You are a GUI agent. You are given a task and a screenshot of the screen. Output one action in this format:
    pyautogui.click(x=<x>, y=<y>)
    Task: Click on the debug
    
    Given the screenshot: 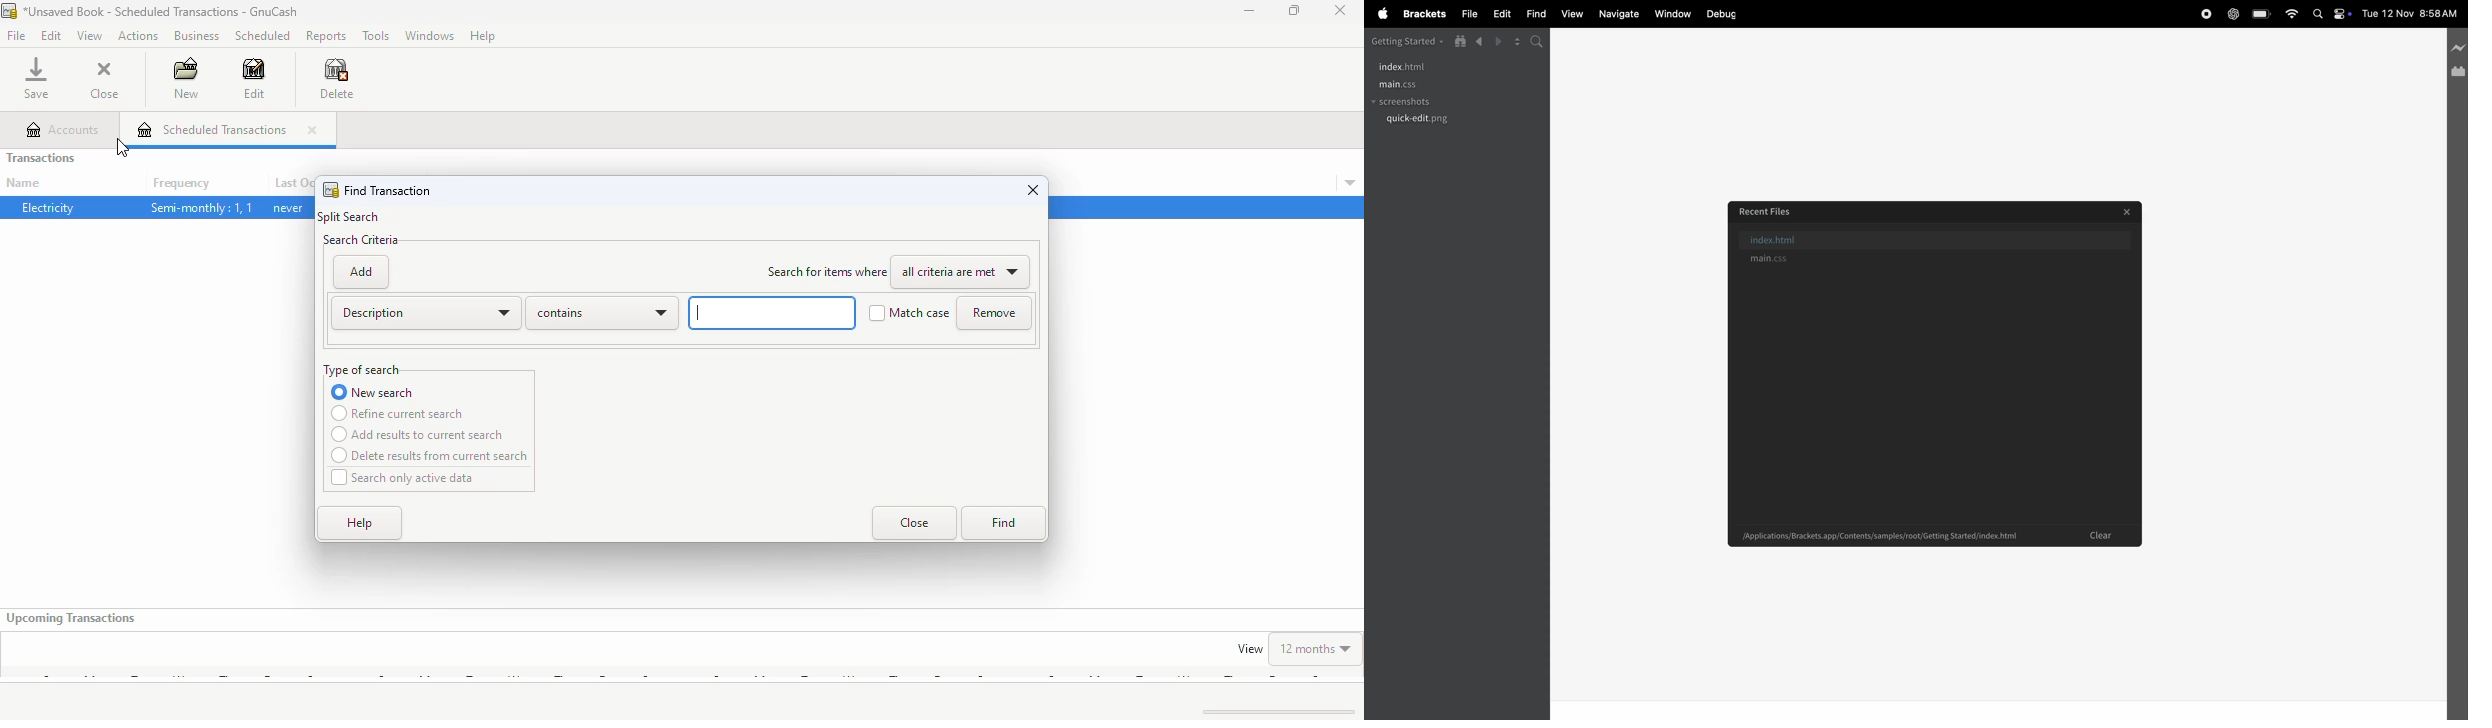 What is the action you would take?
    pyautogui.click(x=1722, y=14)
    